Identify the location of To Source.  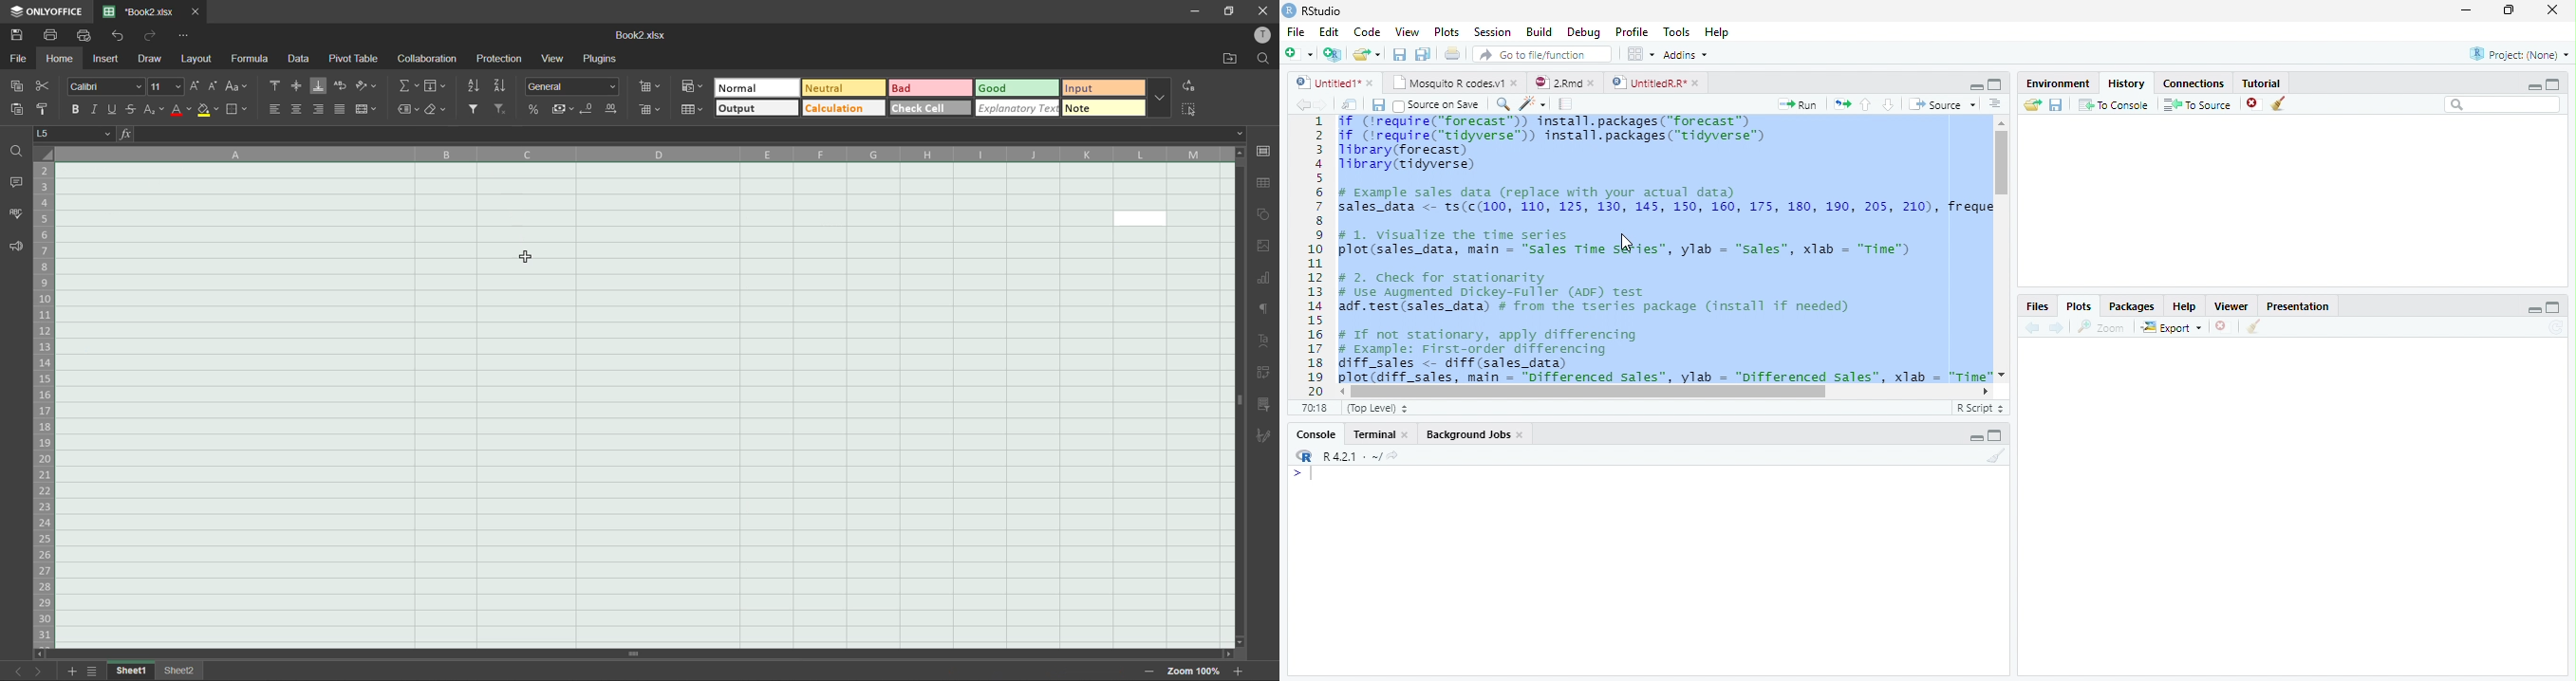
(2197, 103).